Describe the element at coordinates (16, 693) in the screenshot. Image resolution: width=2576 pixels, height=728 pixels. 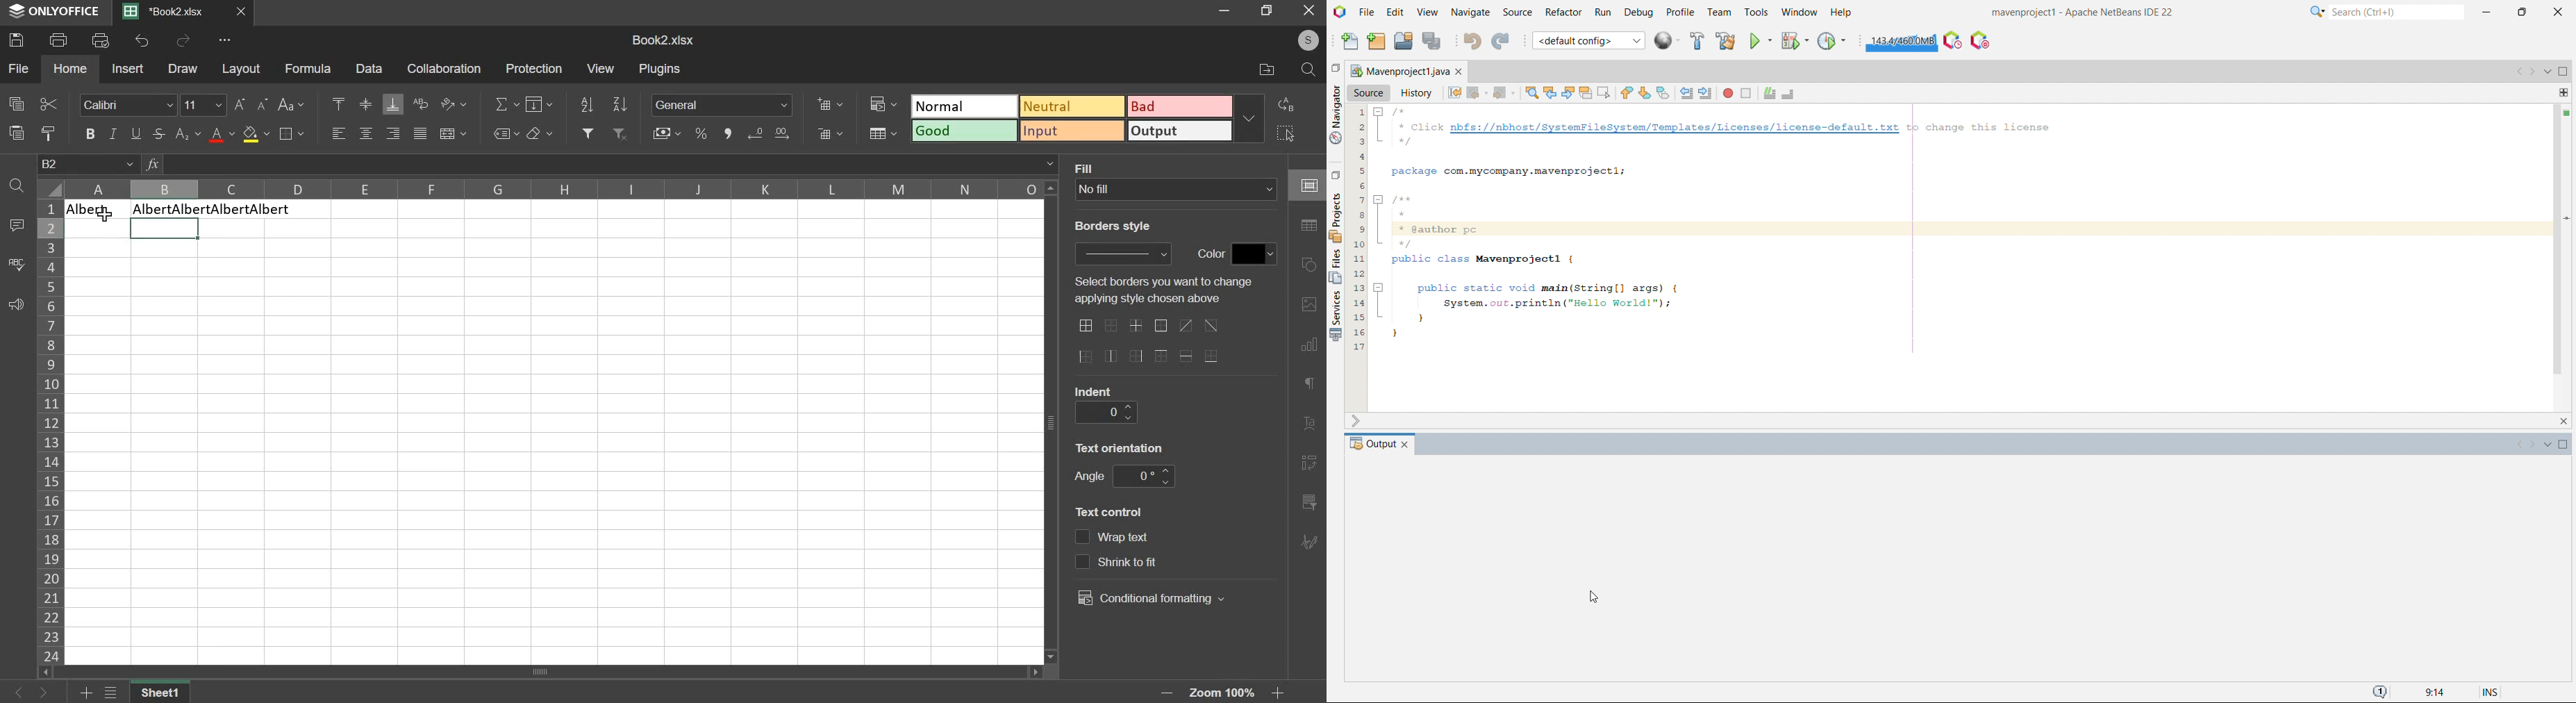
I see `go back` at that location.